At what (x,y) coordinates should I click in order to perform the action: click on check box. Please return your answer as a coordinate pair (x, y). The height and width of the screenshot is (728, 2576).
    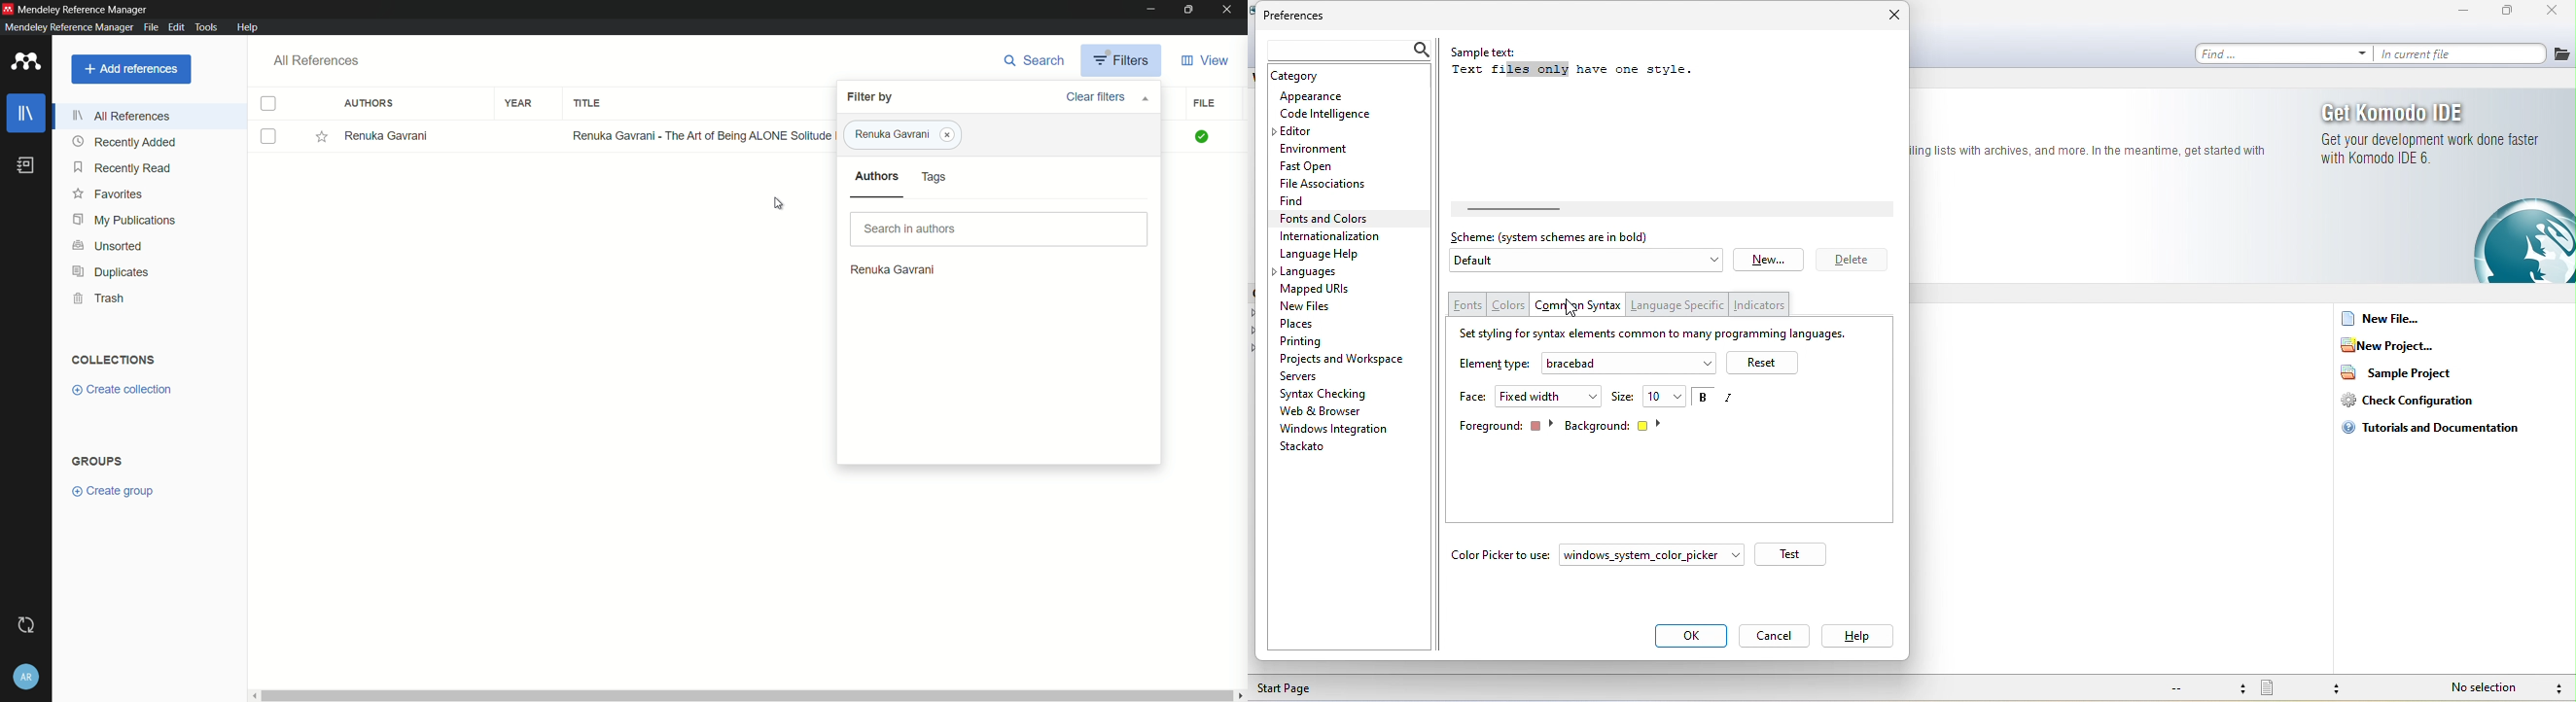
    Looking at the image, I should click on (268, 136).